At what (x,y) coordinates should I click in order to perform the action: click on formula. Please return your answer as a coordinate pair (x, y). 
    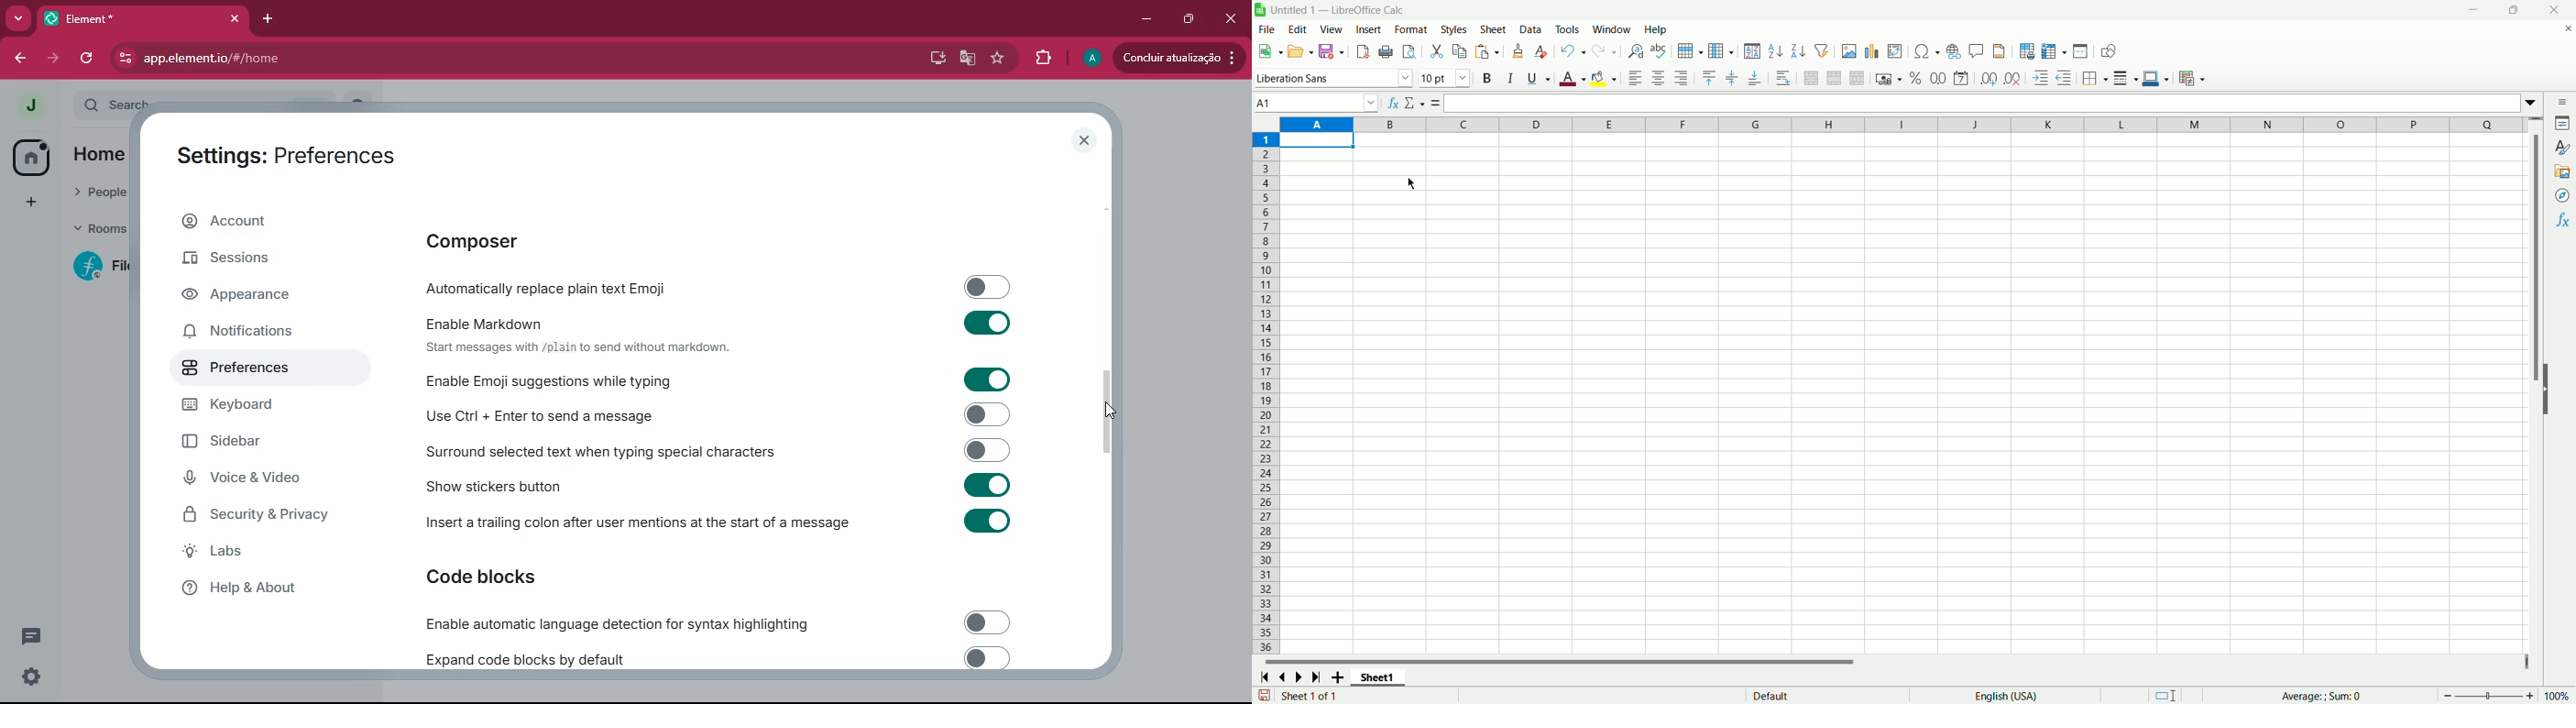
    Looking at the image, I should click on (1433, 102).